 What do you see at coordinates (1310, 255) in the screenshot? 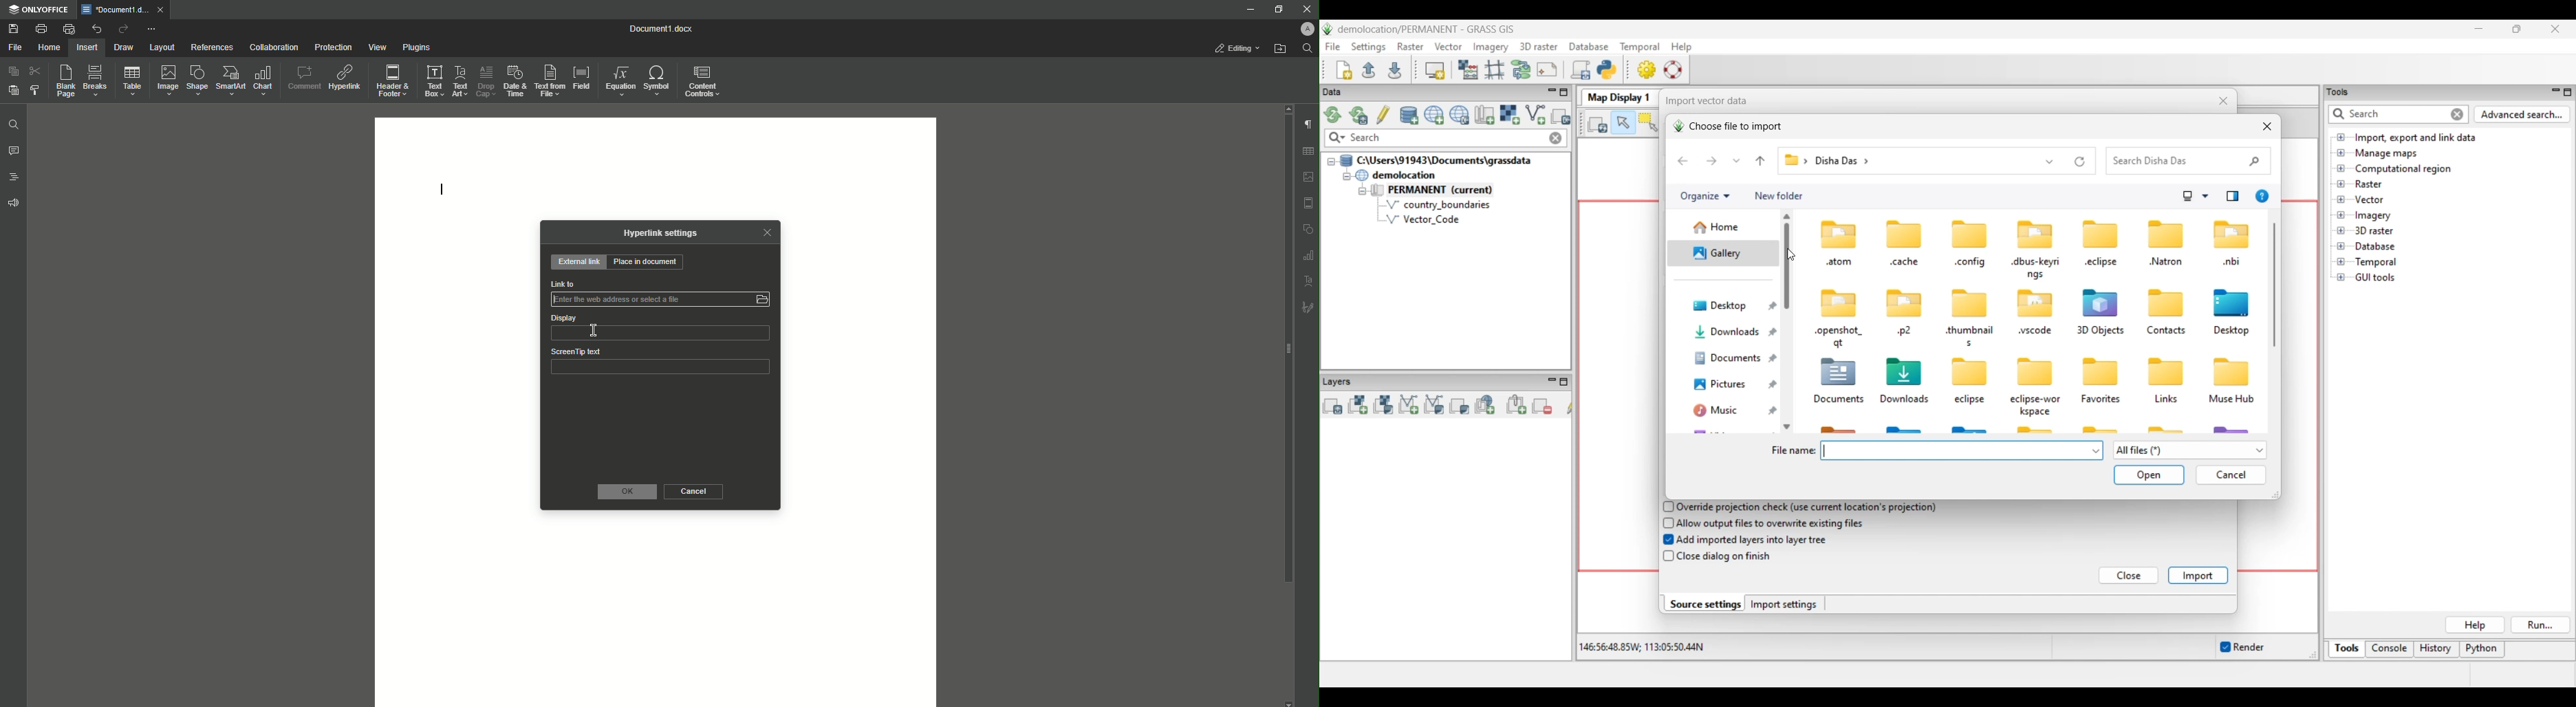
I see `graph settings` at bounding box center [1310, 255].